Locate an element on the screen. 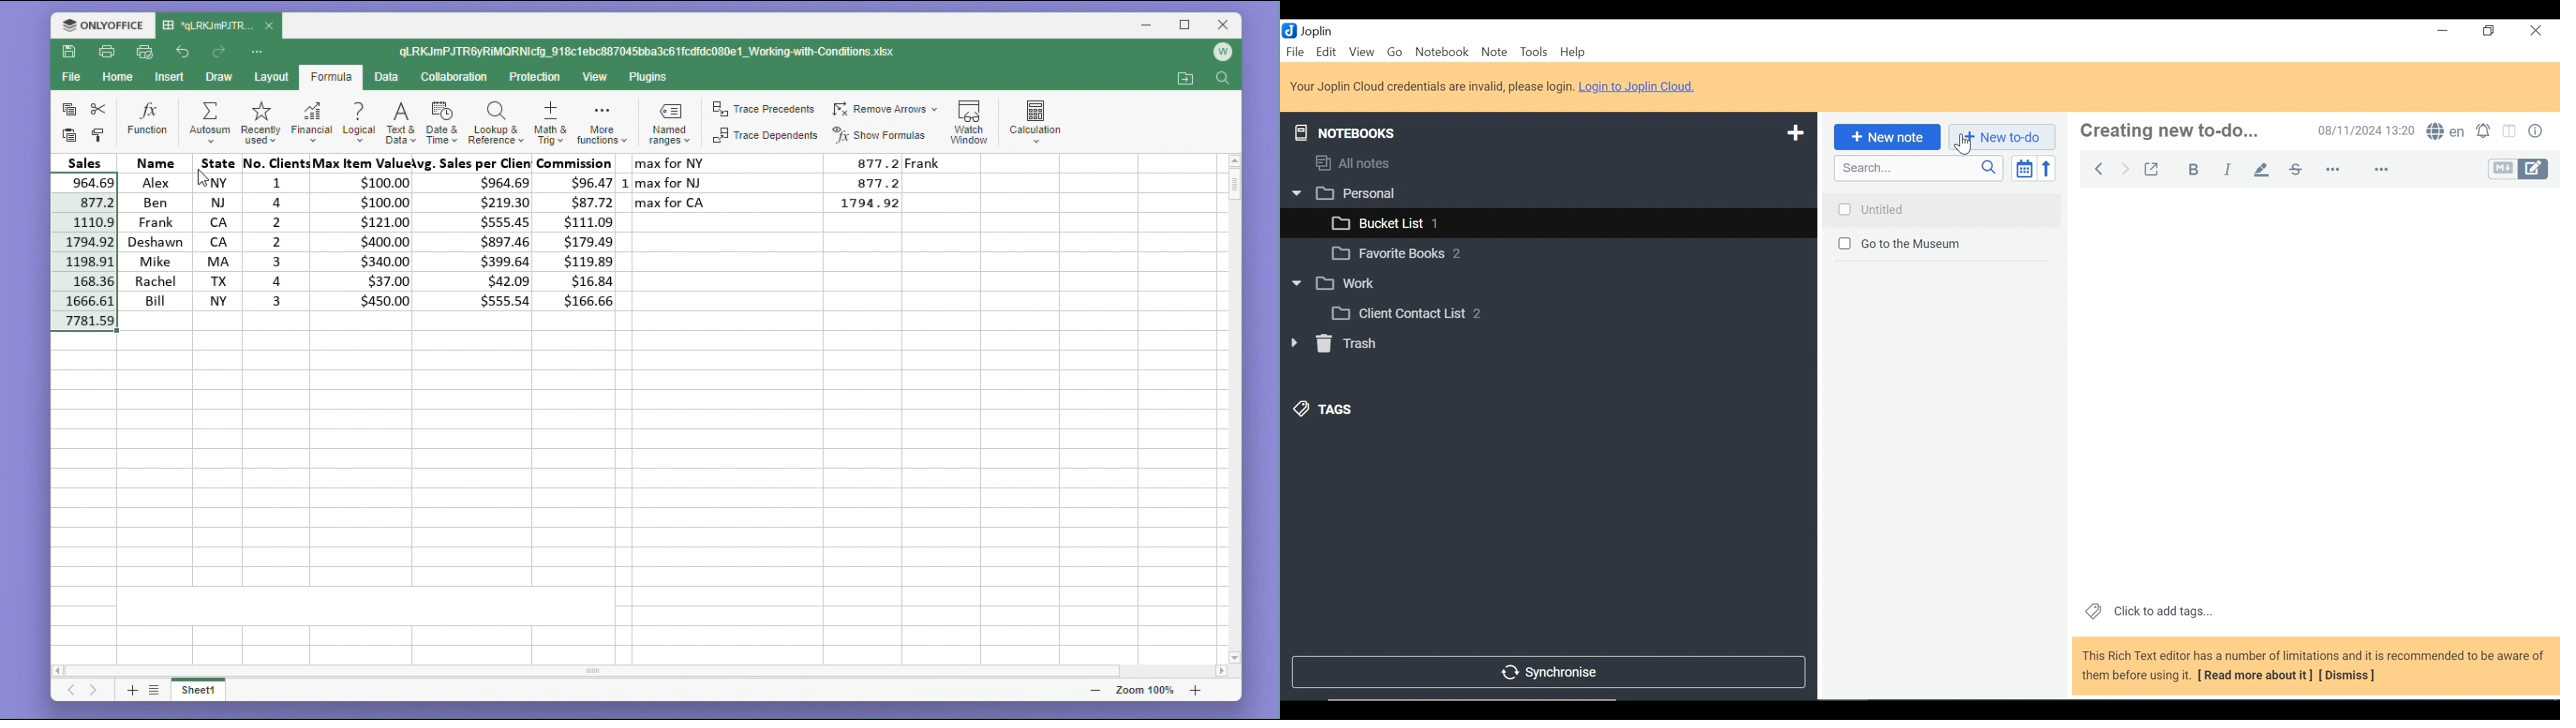 The width and height of the screenshot is (2576, 728). Add a New Notebook is located at coordinates (1797, 131).